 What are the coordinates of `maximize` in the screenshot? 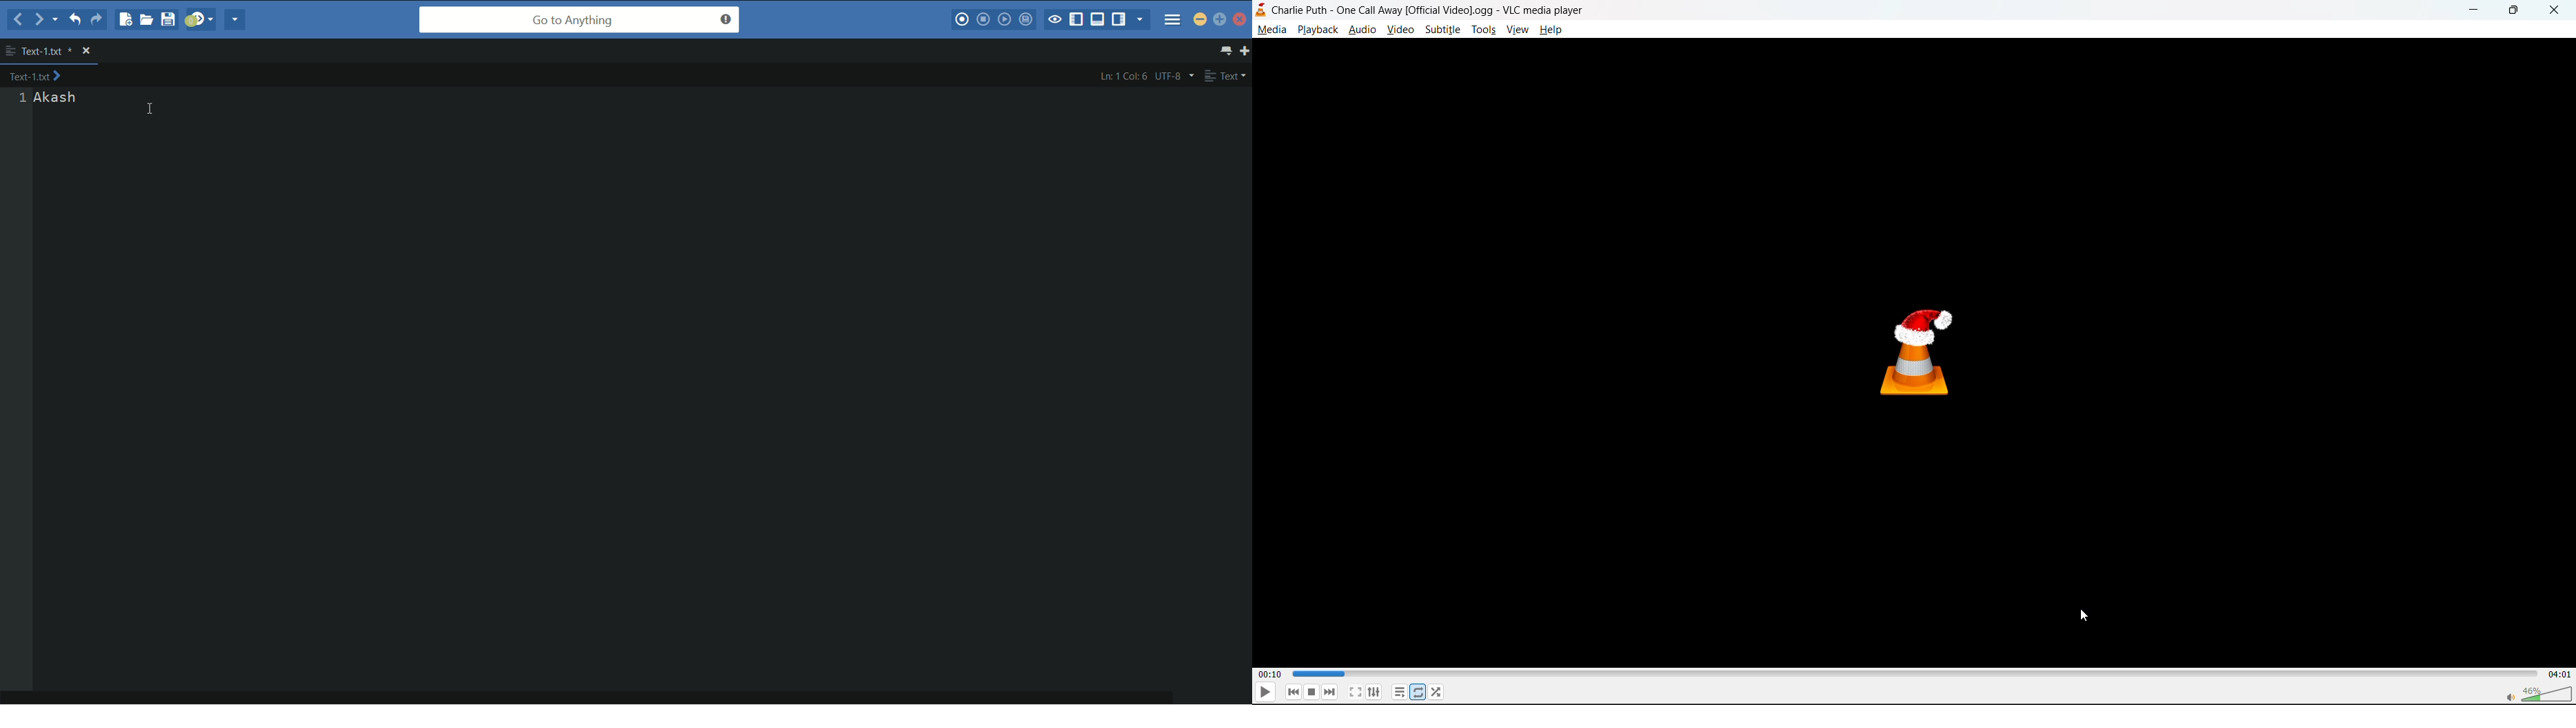 It's located at (2516, 10).